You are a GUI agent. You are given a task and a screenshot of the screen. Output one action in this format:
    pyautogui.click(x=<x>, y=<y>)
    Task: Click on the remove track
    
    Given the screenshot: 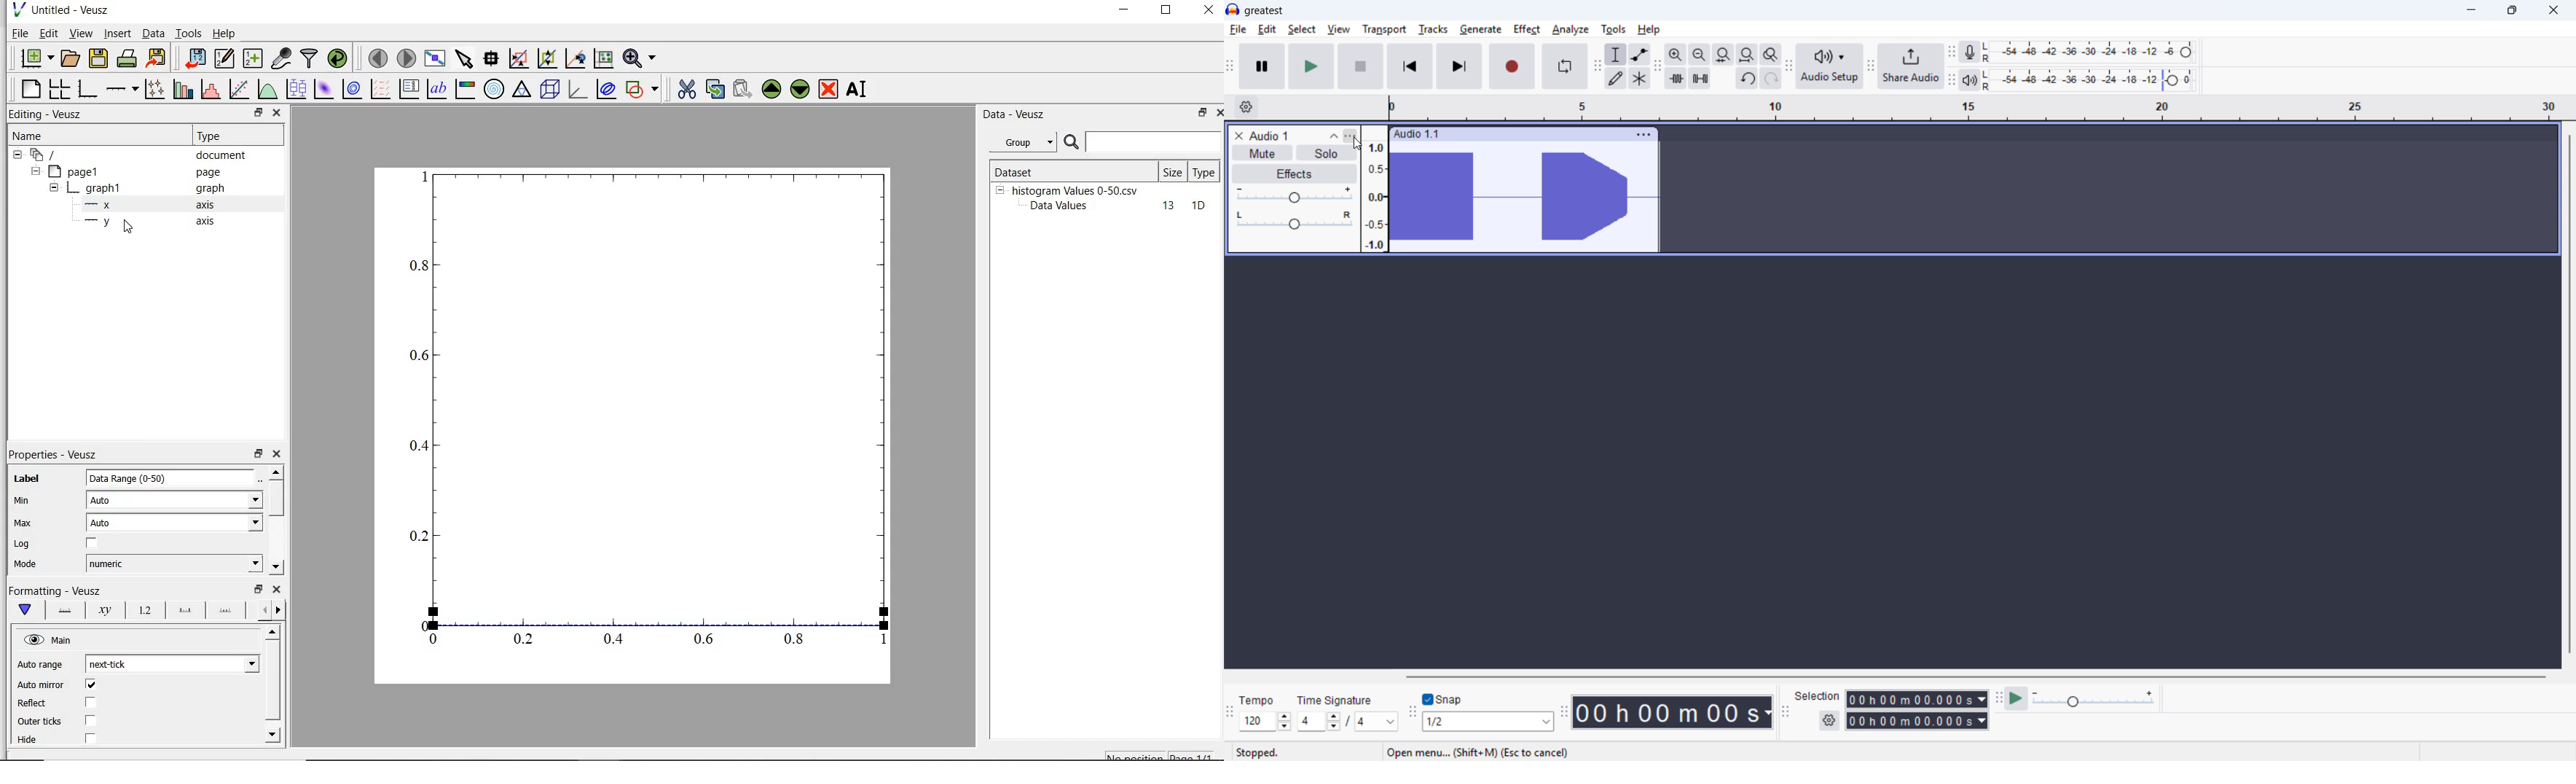 What is the action you would take?
    pyautogui.click(x=1239, y=135)
    